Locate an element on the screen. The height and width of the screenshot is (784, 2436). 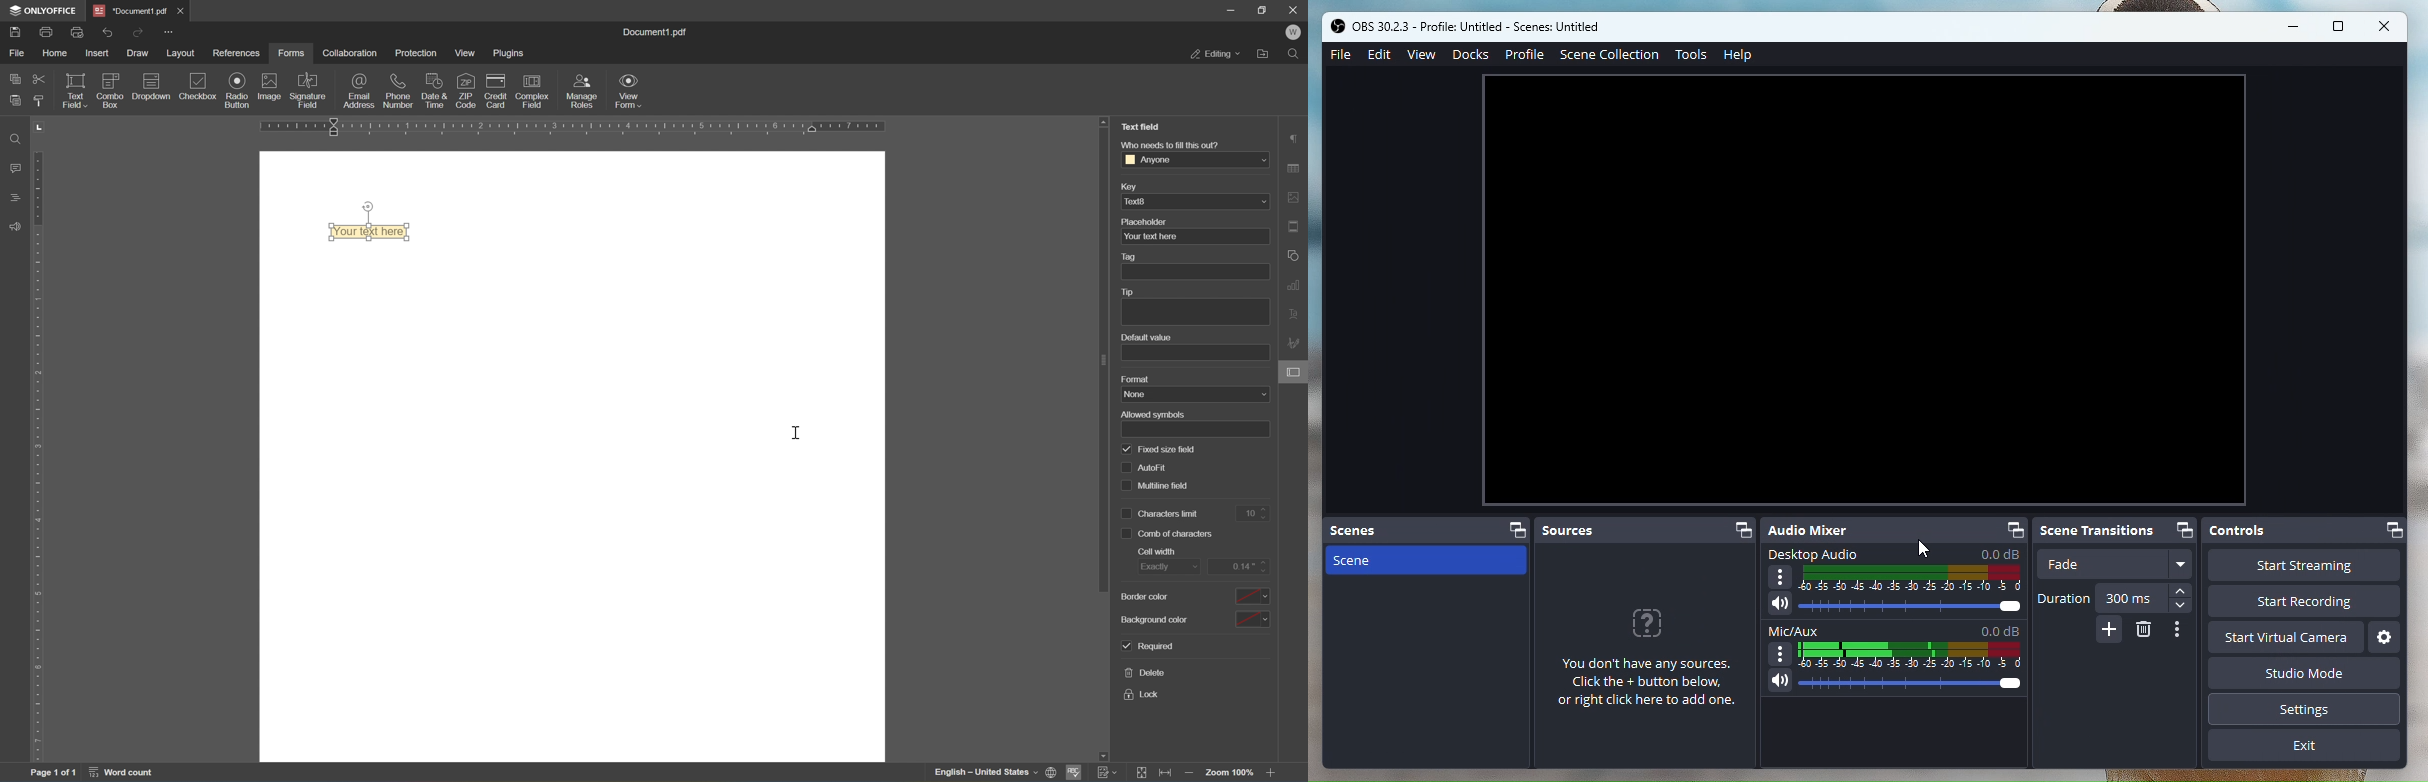
redo is located at coordinates (108, 33).